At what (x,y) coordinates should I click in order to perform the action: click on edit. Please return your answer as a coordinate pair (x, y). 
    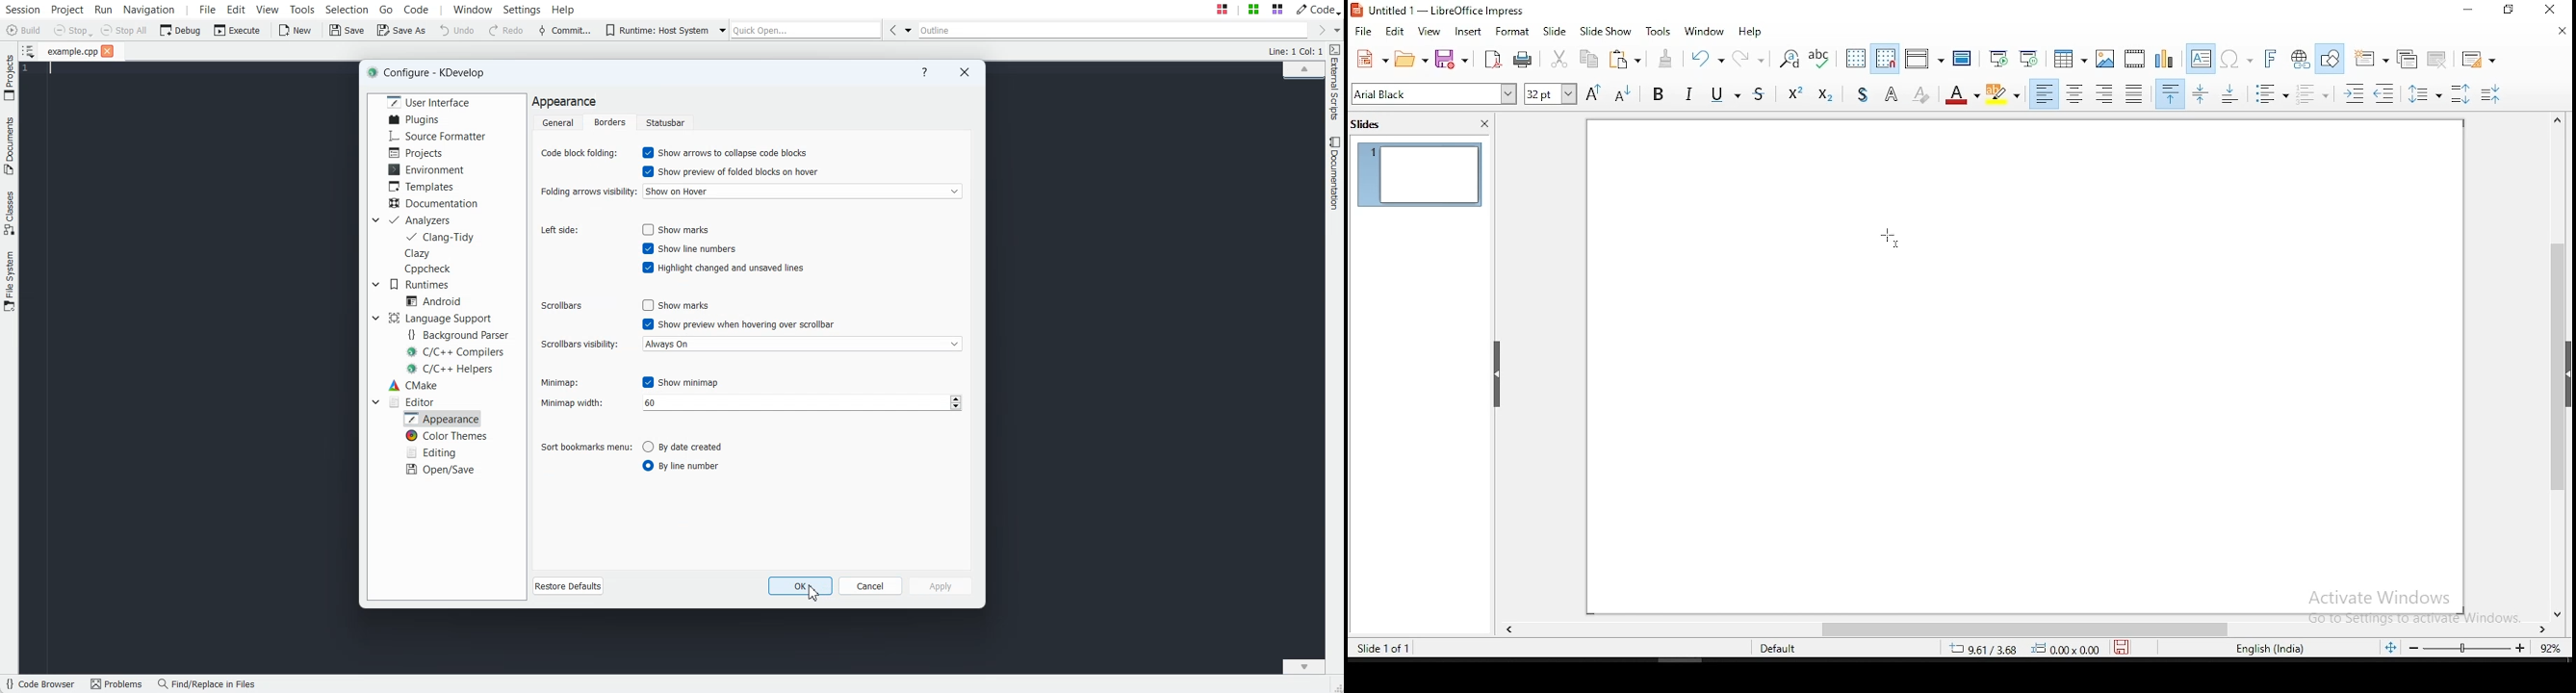
    Looking at the image, I should click on (1393, 32).